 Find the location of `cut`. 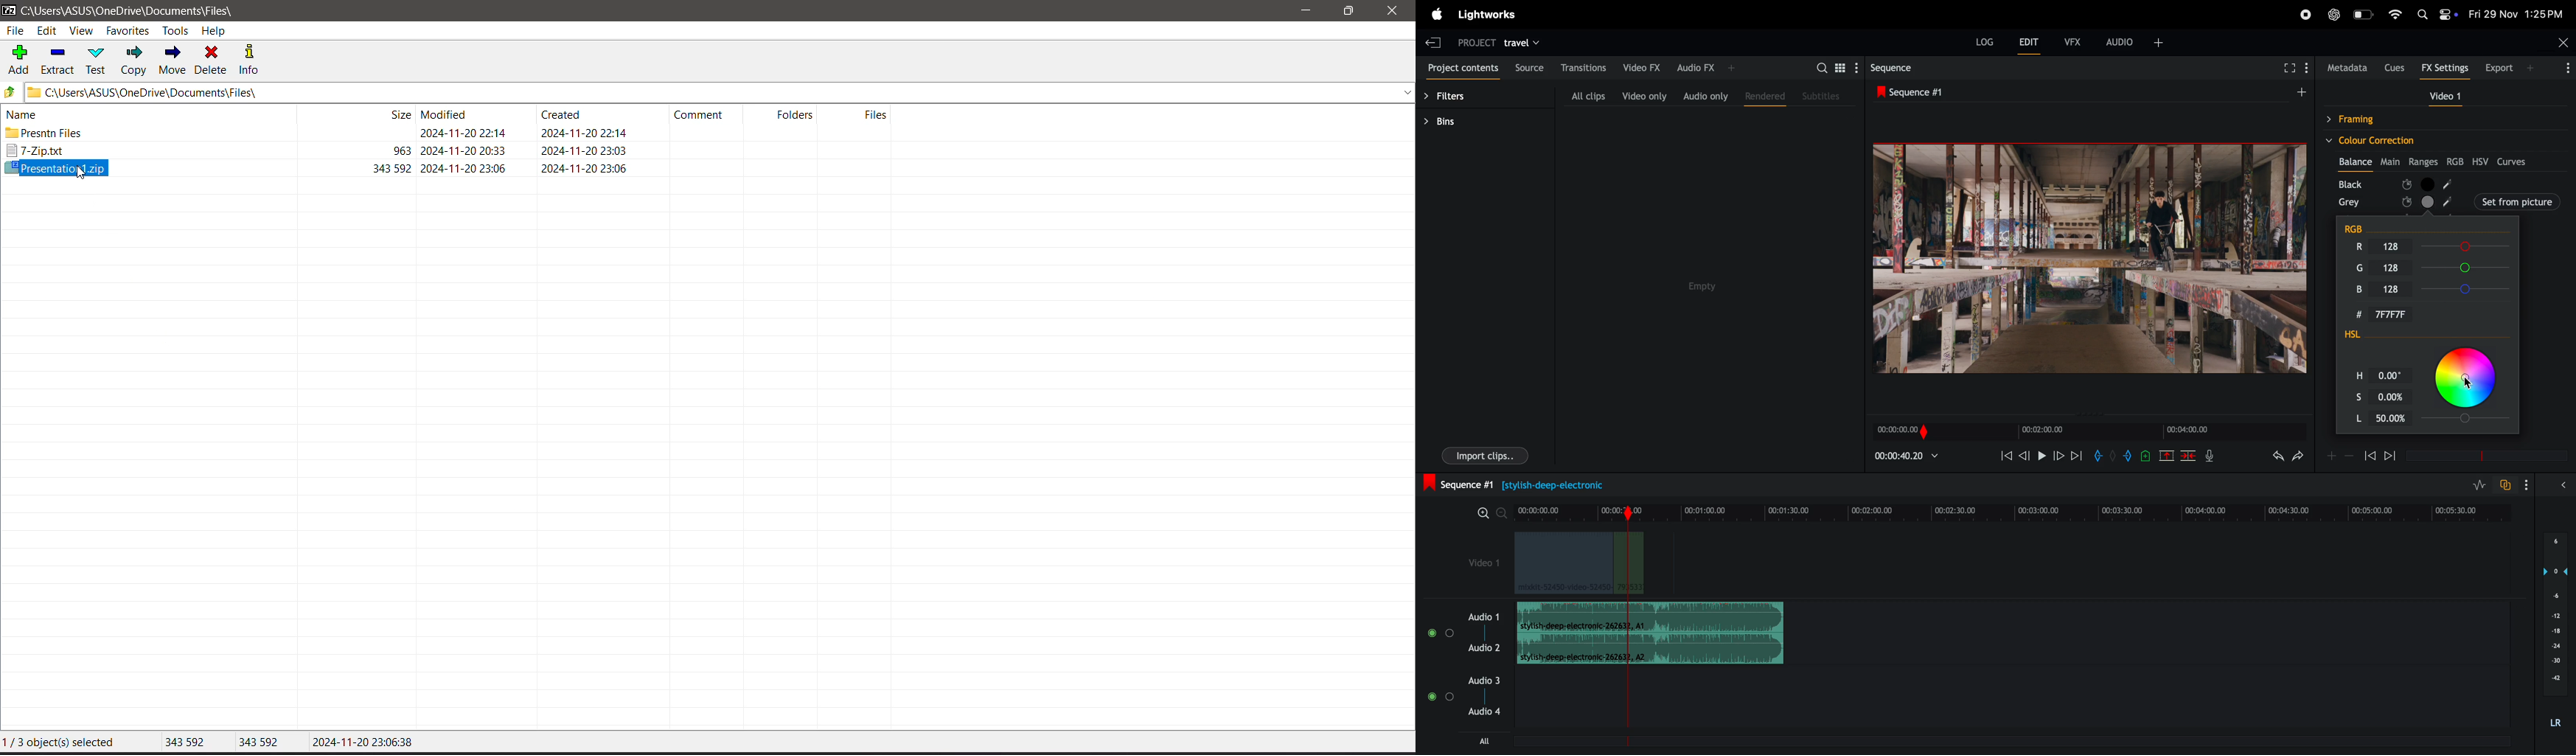

cut is located at coordinates (2166, 457).